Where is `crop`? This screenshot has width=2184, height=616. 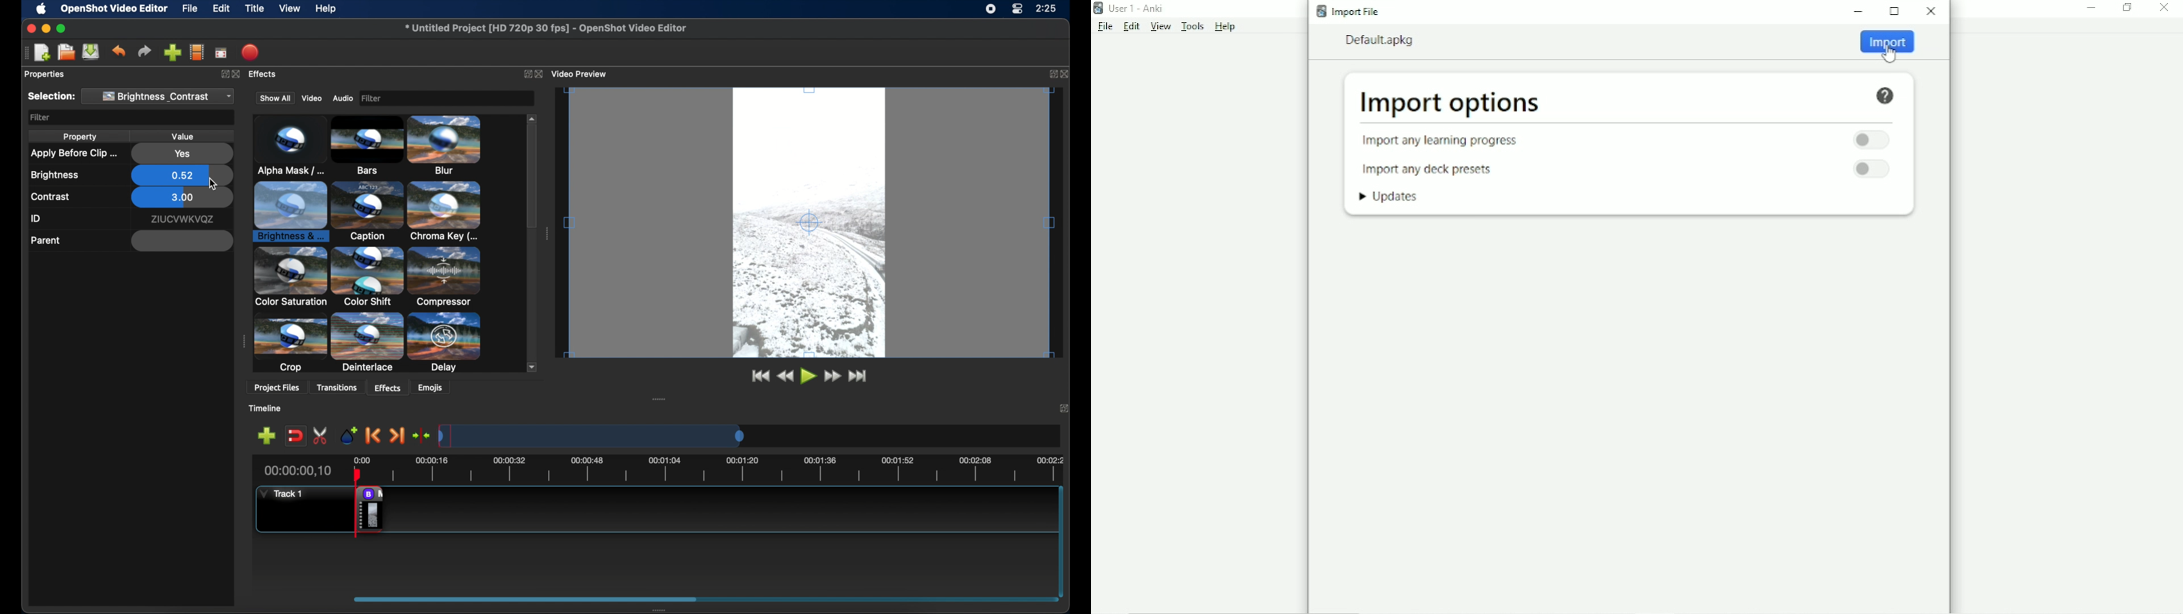
crop is located at coordinates (292, 277).